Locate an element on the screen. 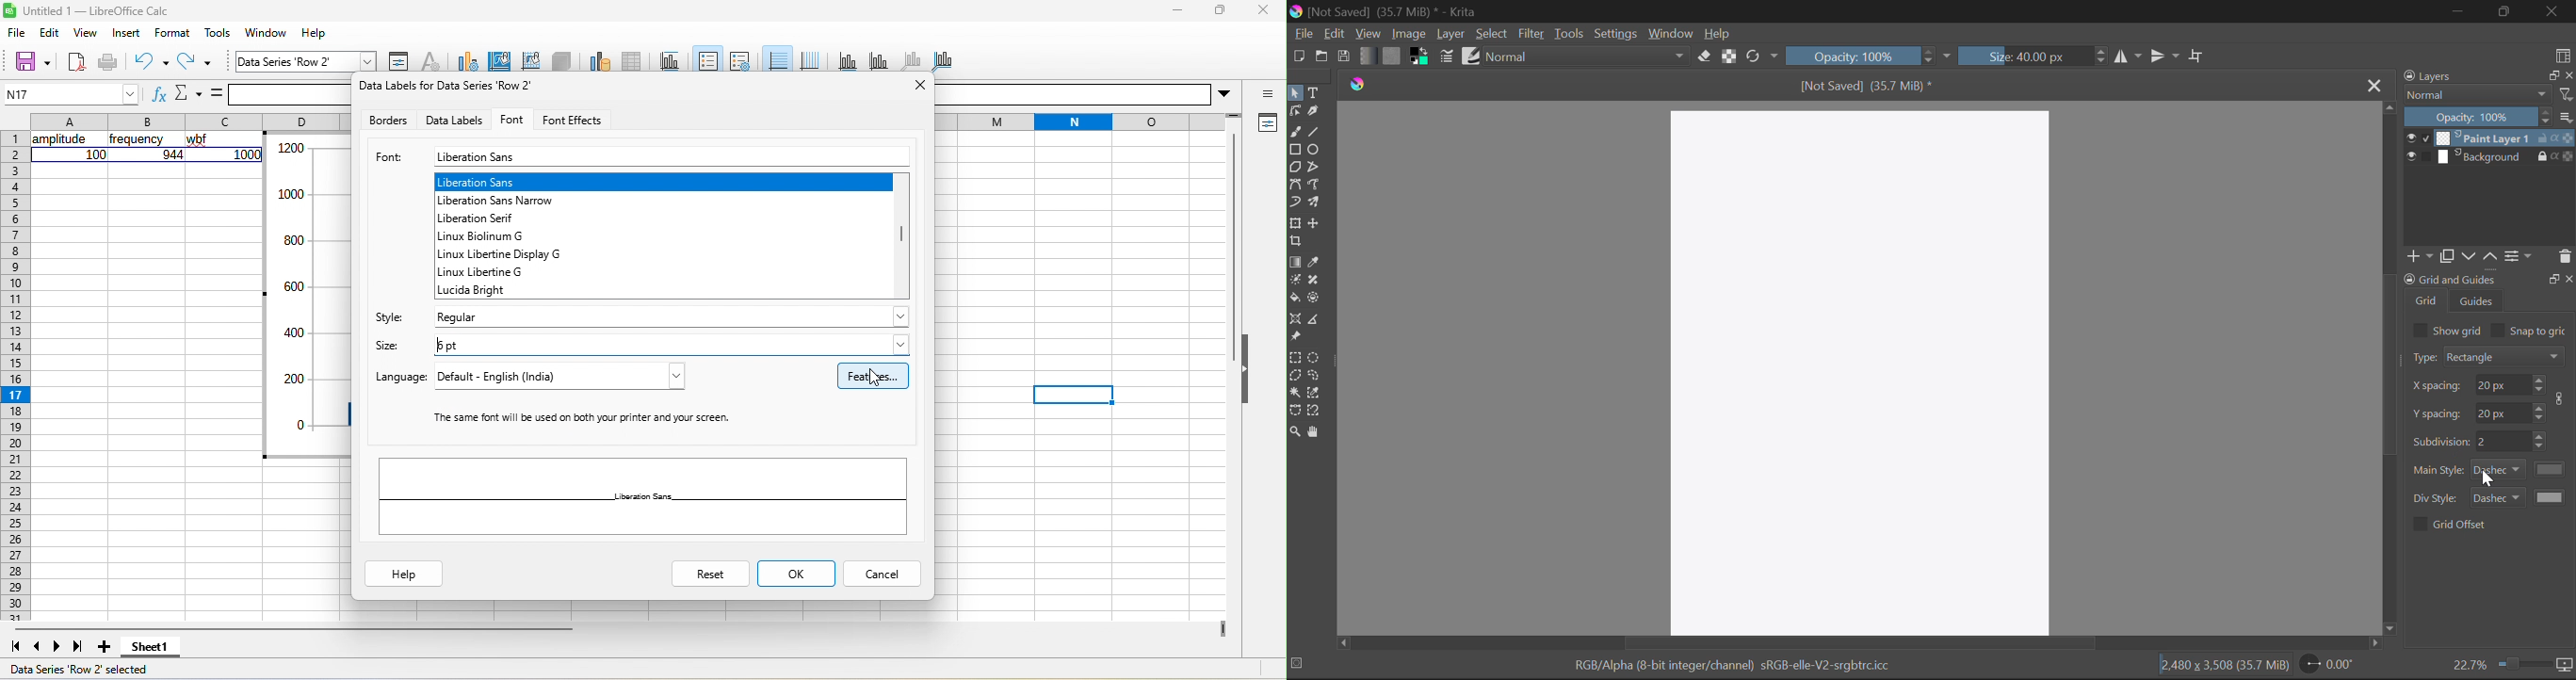 The height and width of the screenshot is (700, 2576). spacing x is located at coordinates (2438, 386).